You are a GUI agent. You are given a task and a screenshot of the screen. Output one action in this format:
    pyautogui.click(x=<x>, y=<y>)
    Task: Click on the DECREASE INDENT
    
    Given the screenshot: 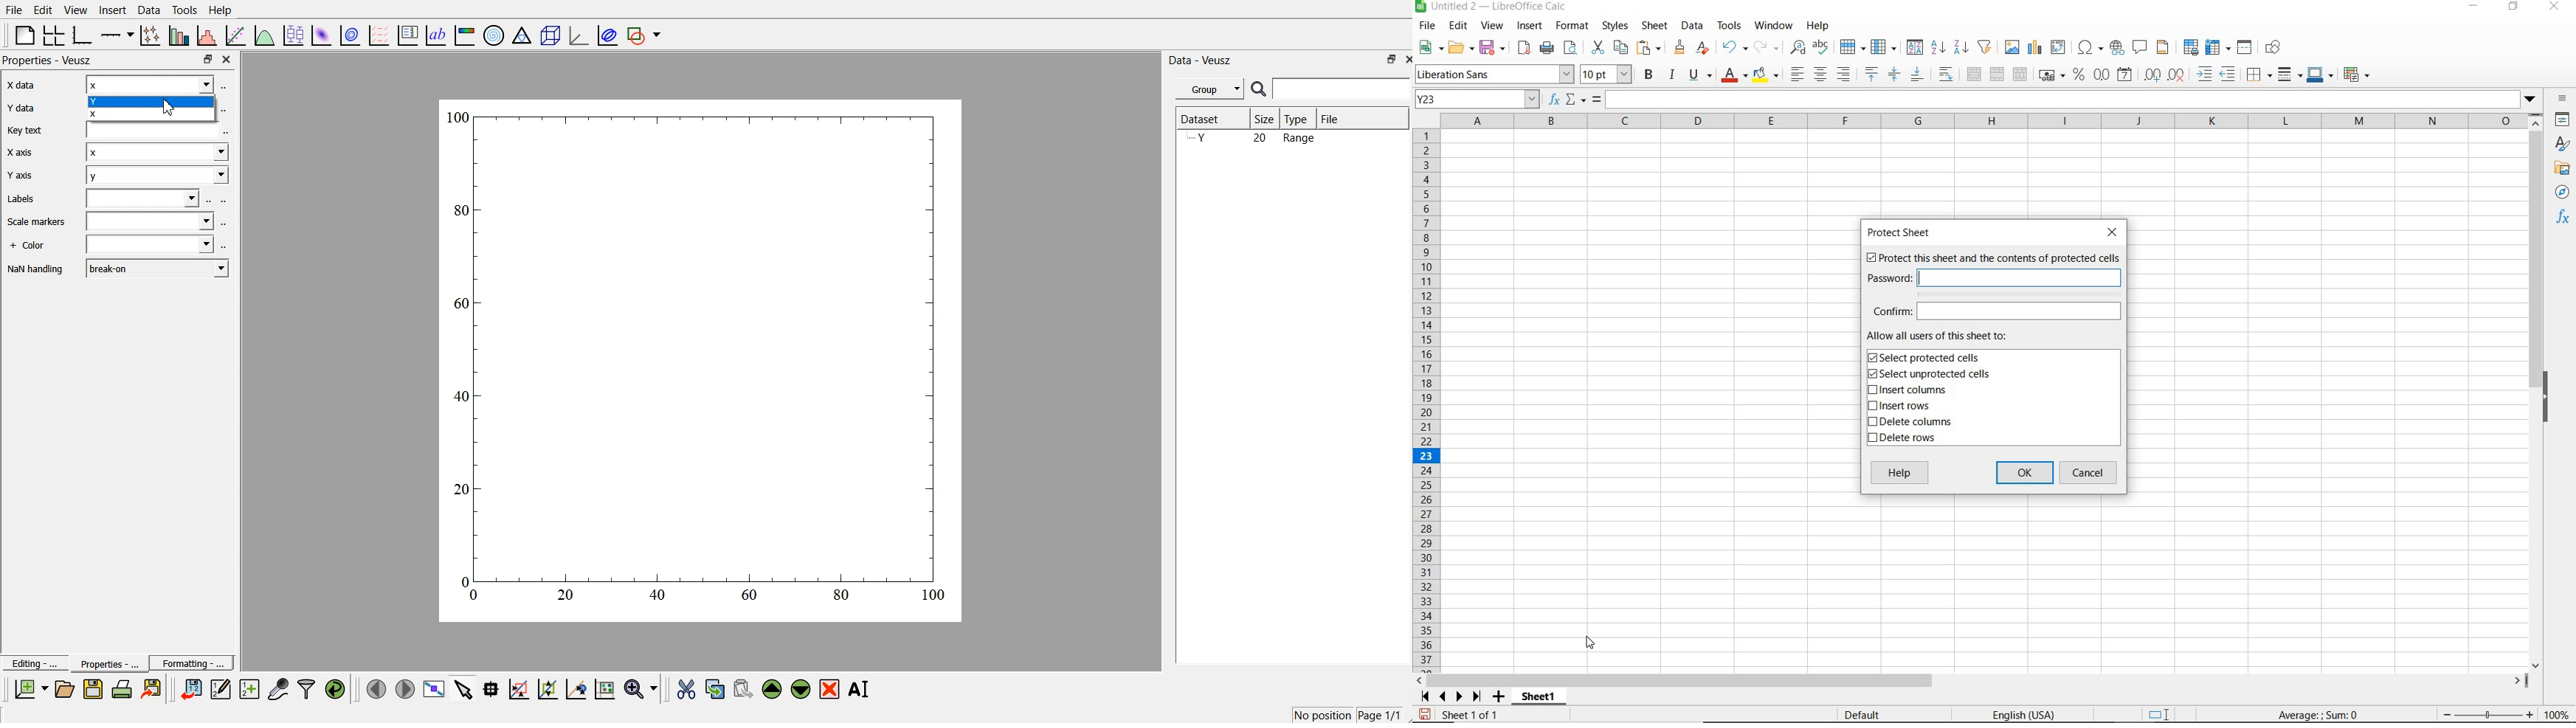 What is the action you would take?
    pyautogui.click(x=2228, y=75)
    